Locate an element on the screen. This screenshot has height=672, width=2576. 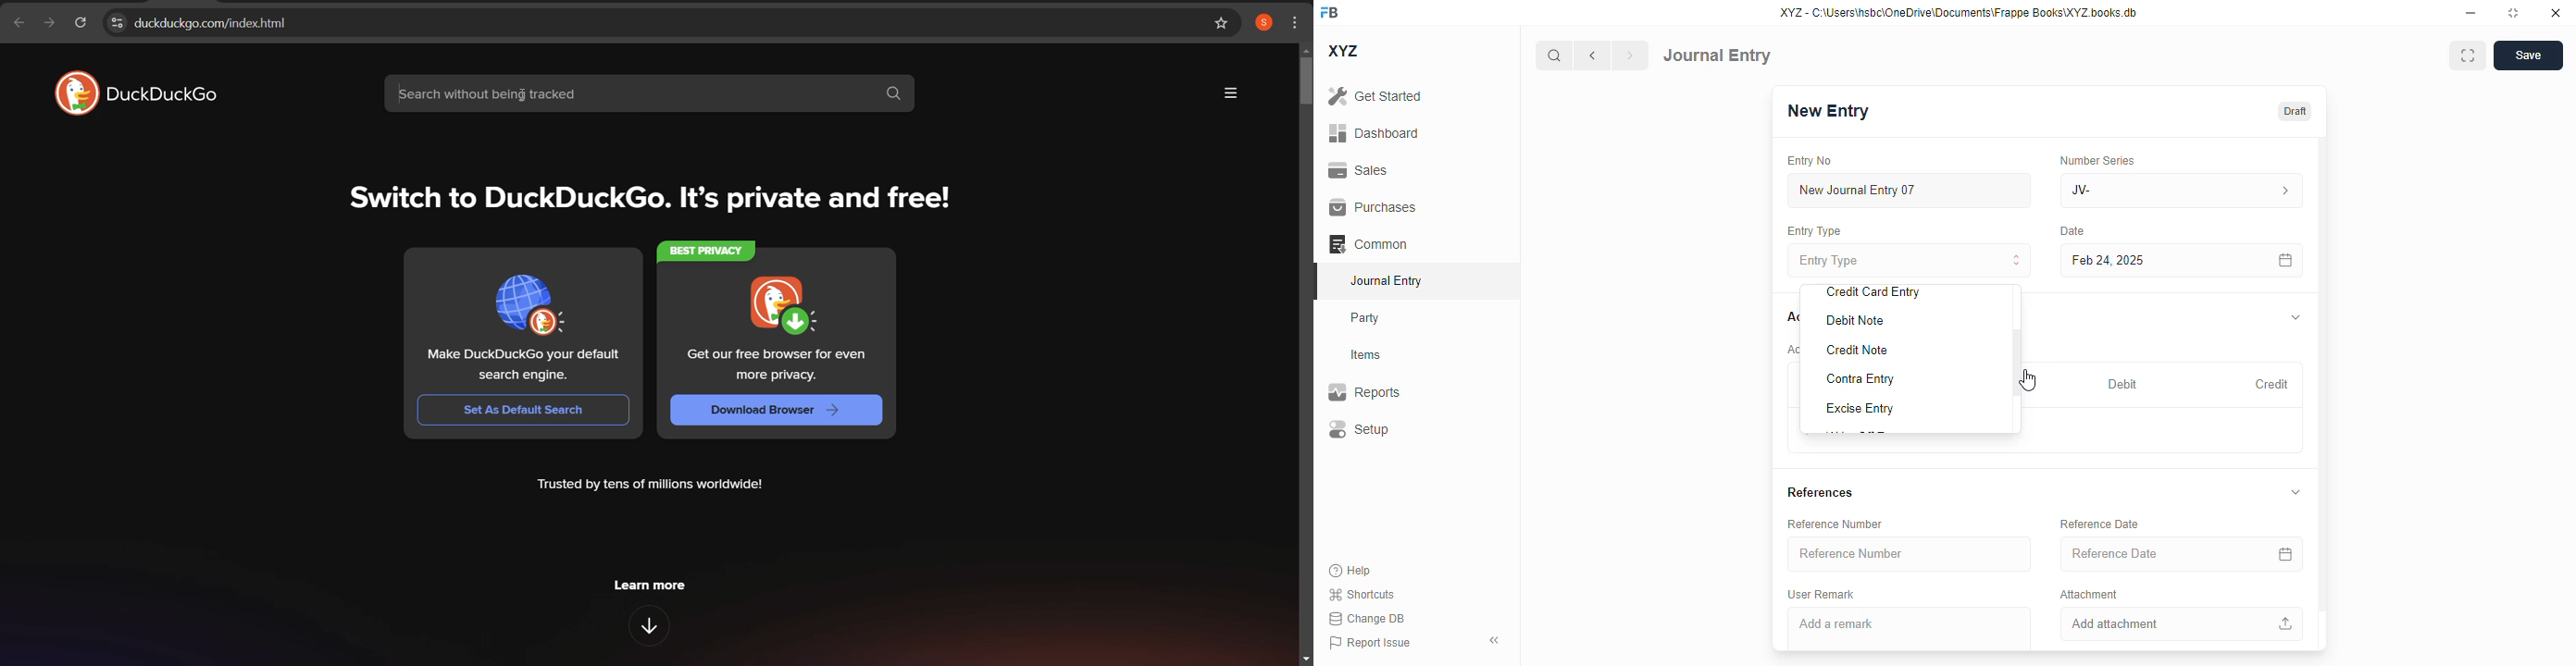
reference number is located at coordinates (1836, 524).